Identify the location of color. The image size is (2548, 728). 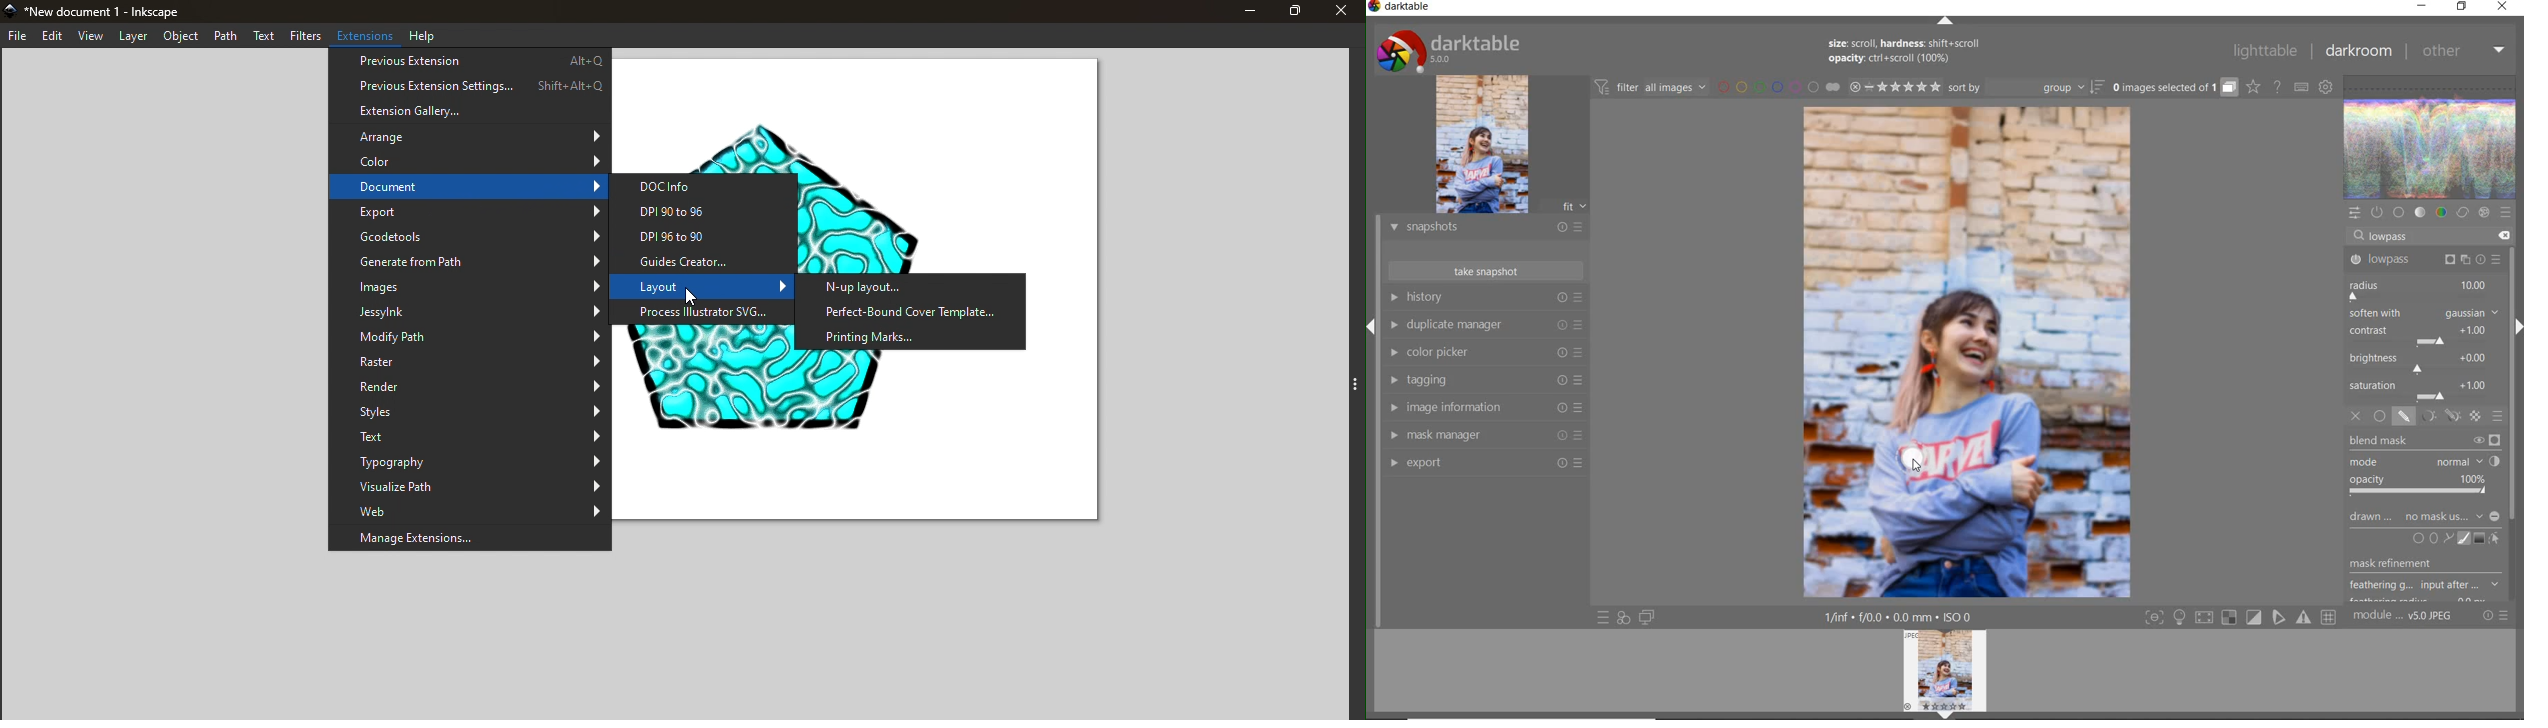
(2441, 213).